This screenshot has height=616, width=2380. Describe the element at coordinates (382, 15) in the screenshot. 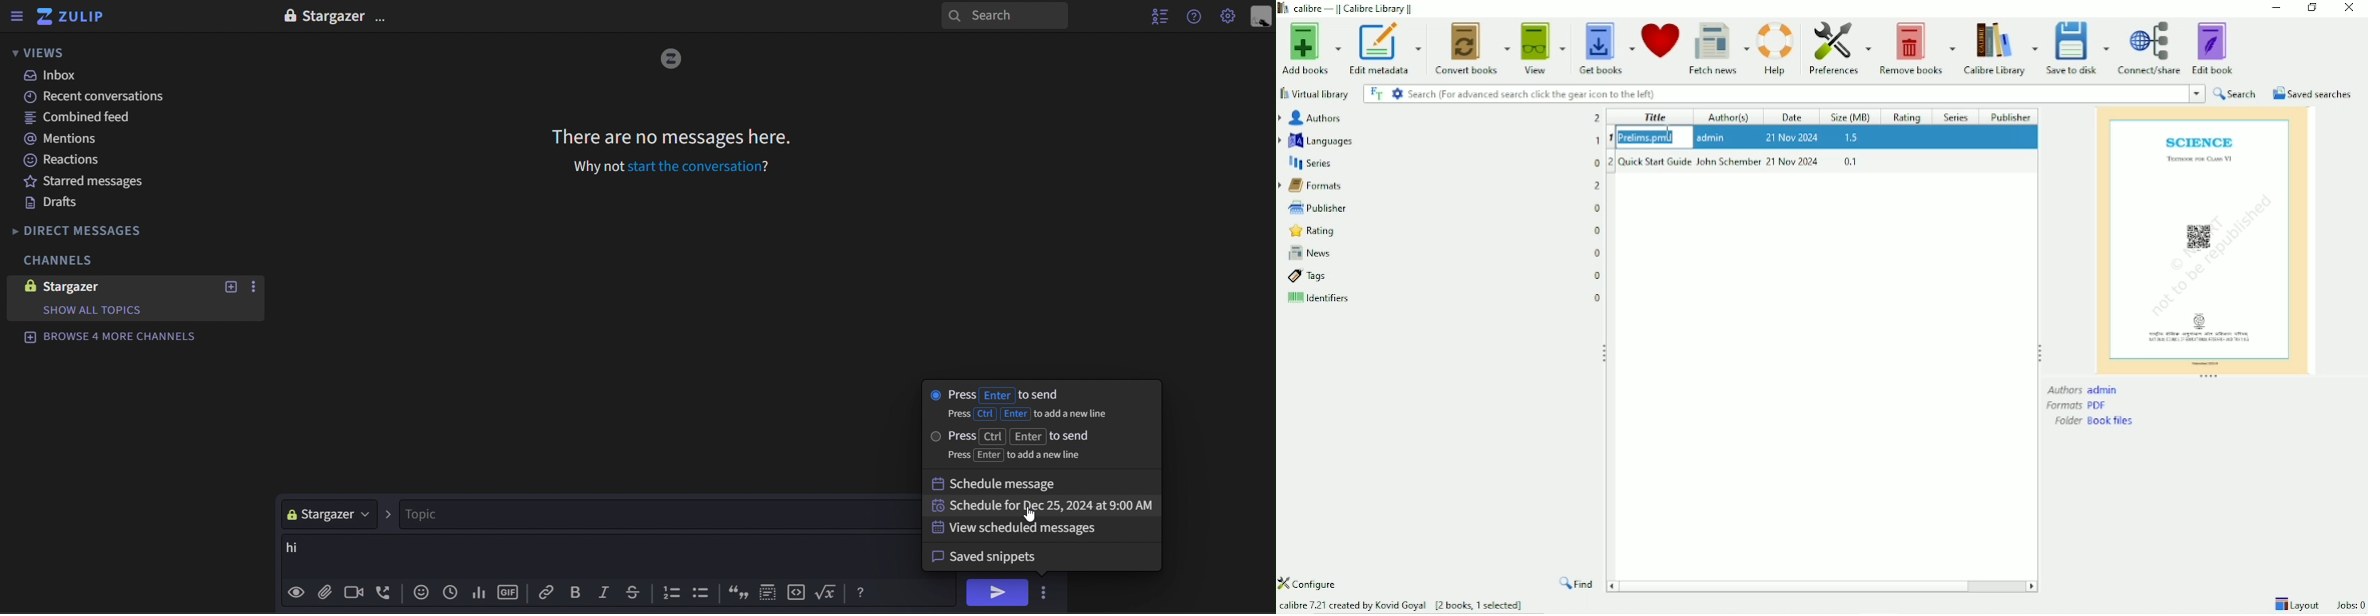

I see `options` at that location.